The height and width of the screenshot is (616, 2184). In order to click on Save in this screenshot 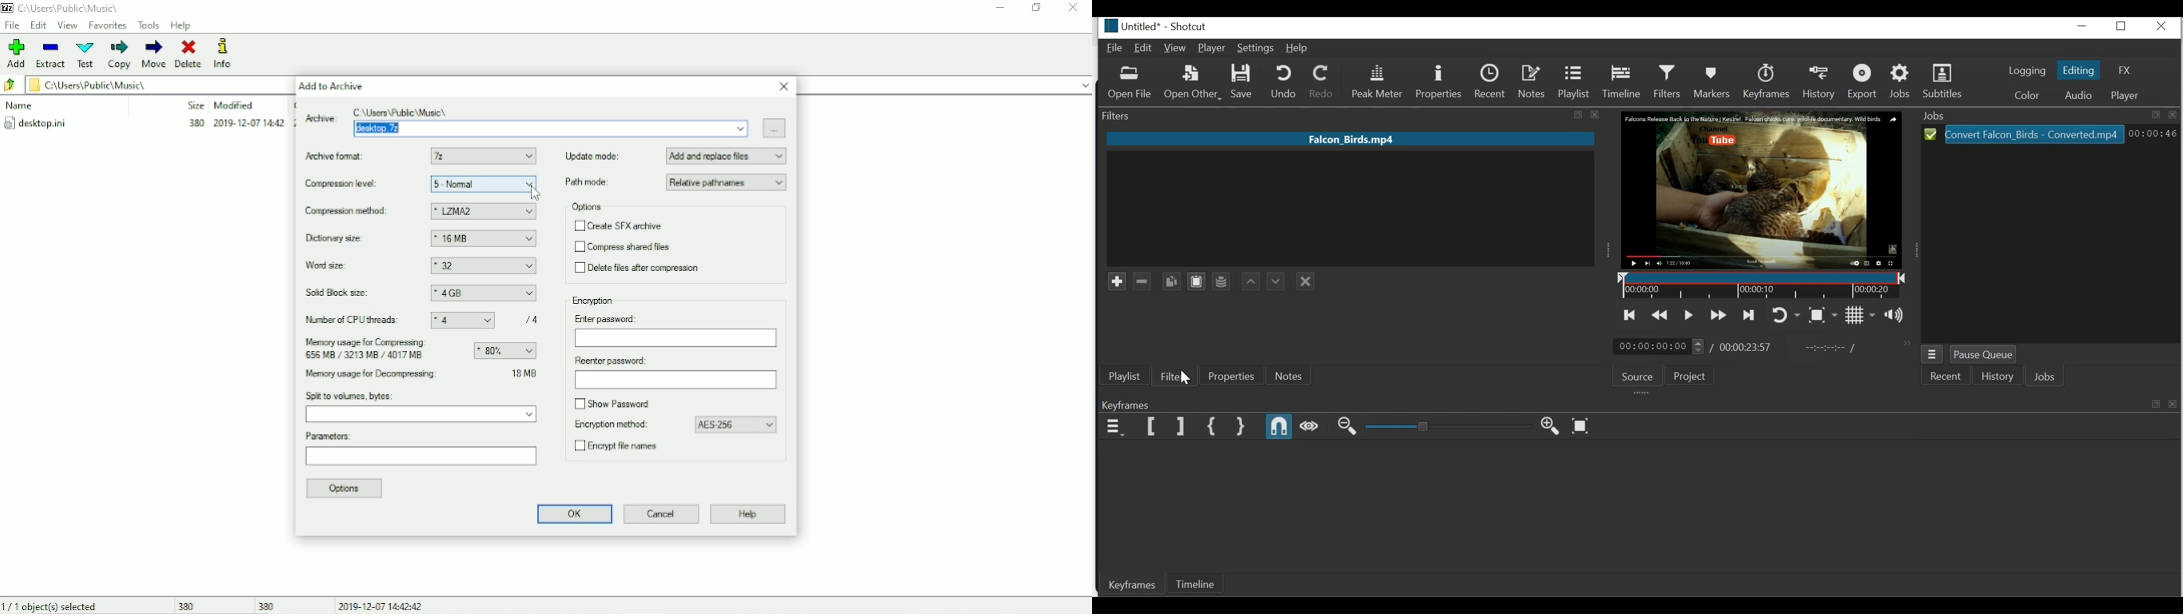, I will do `click(1243, 81)`.